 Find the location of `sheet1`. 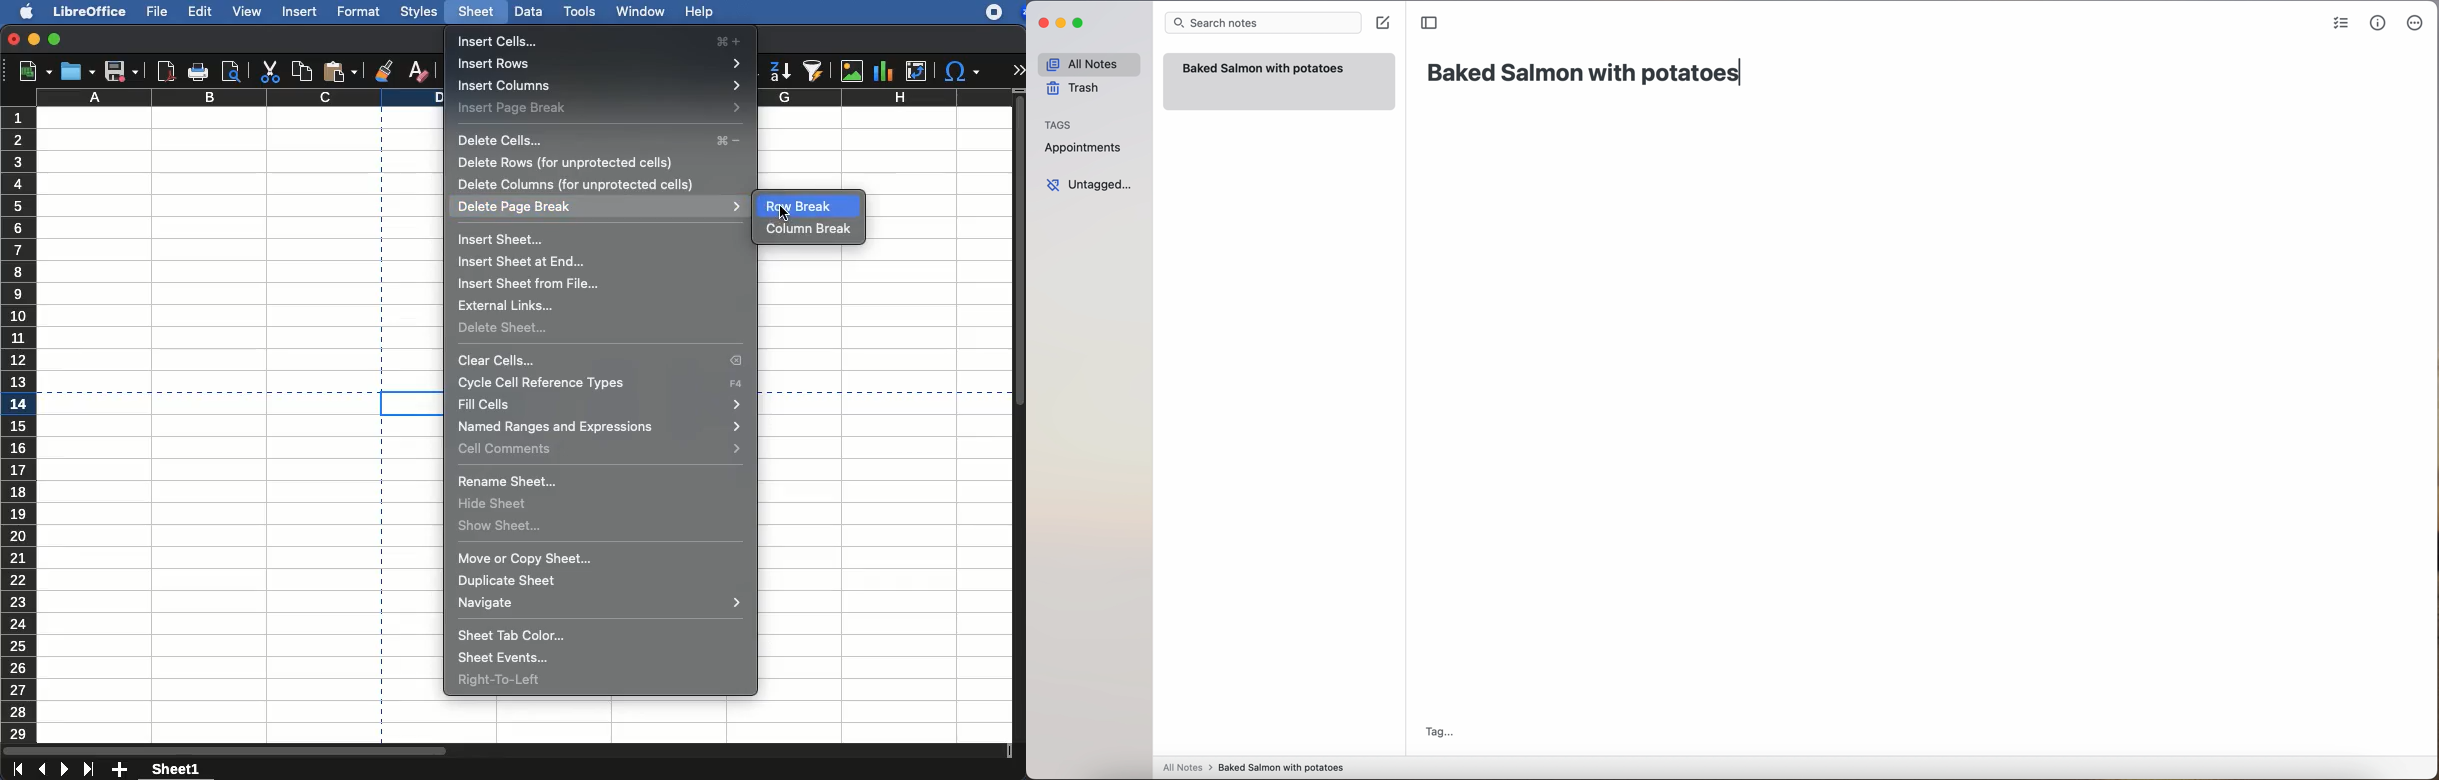

sheet1 is located at coordinates (177, 768).